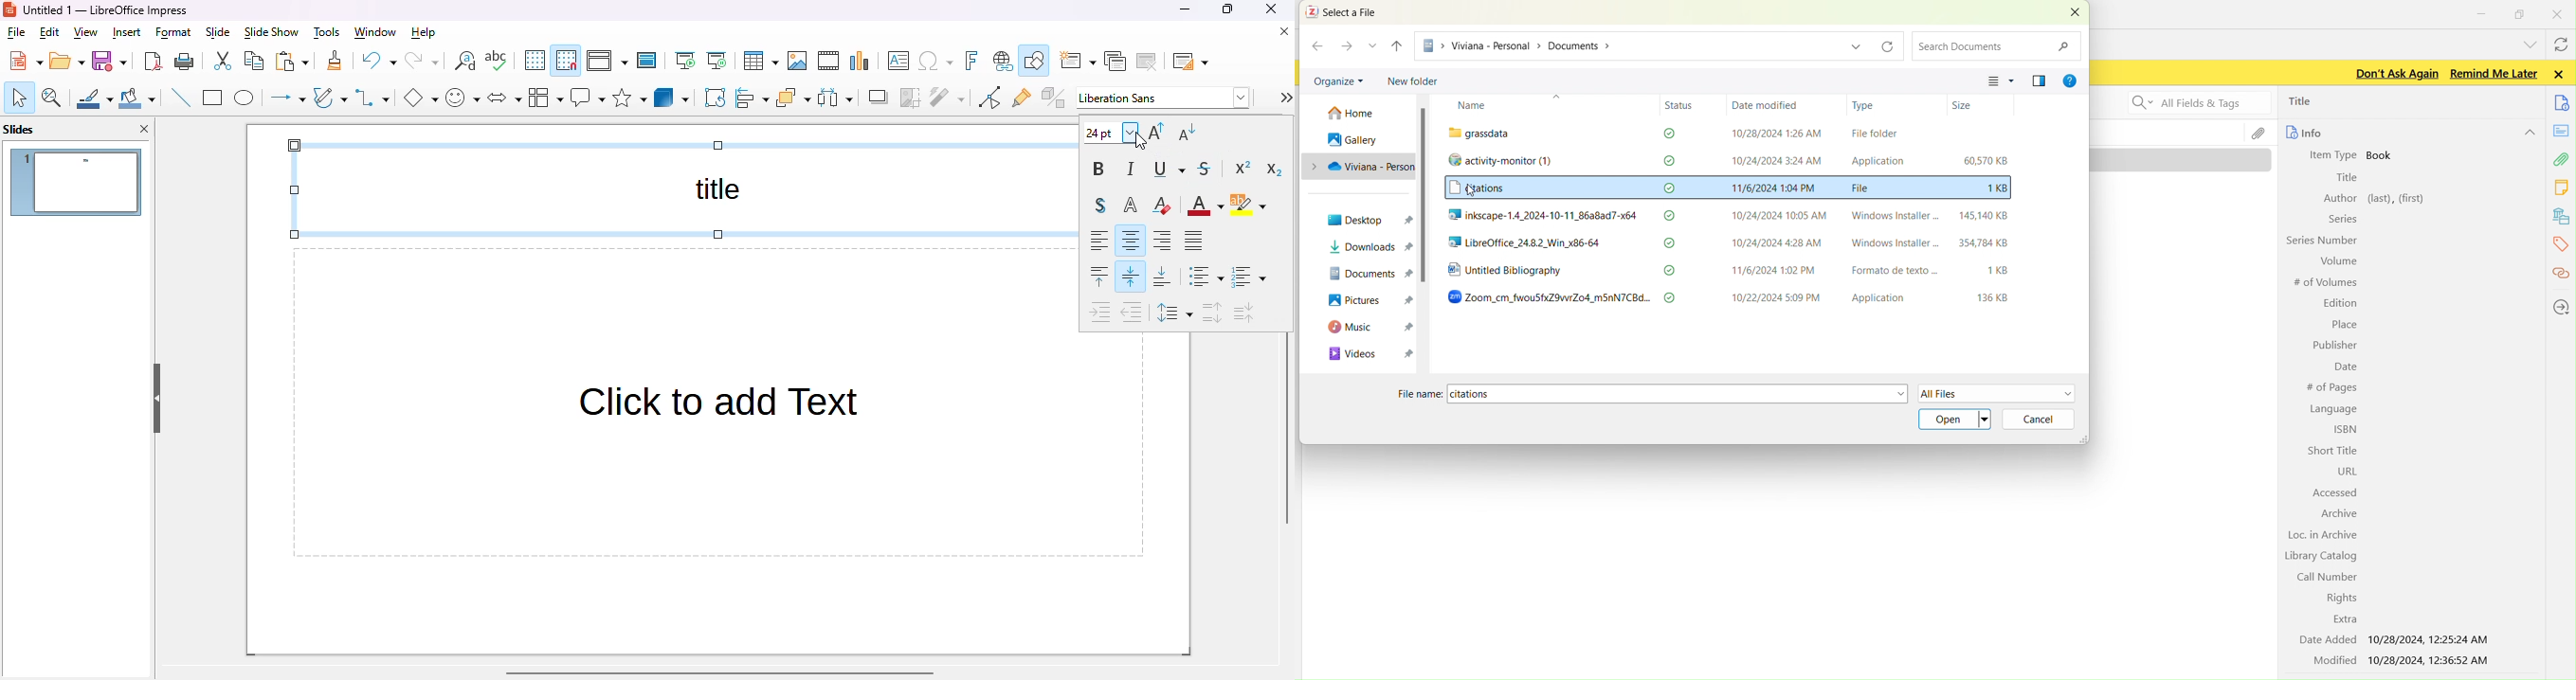 Image resolution: width=2576 pixels, height=700 pixels. I want to click on Search all fields and tags, so click(2196, 102).